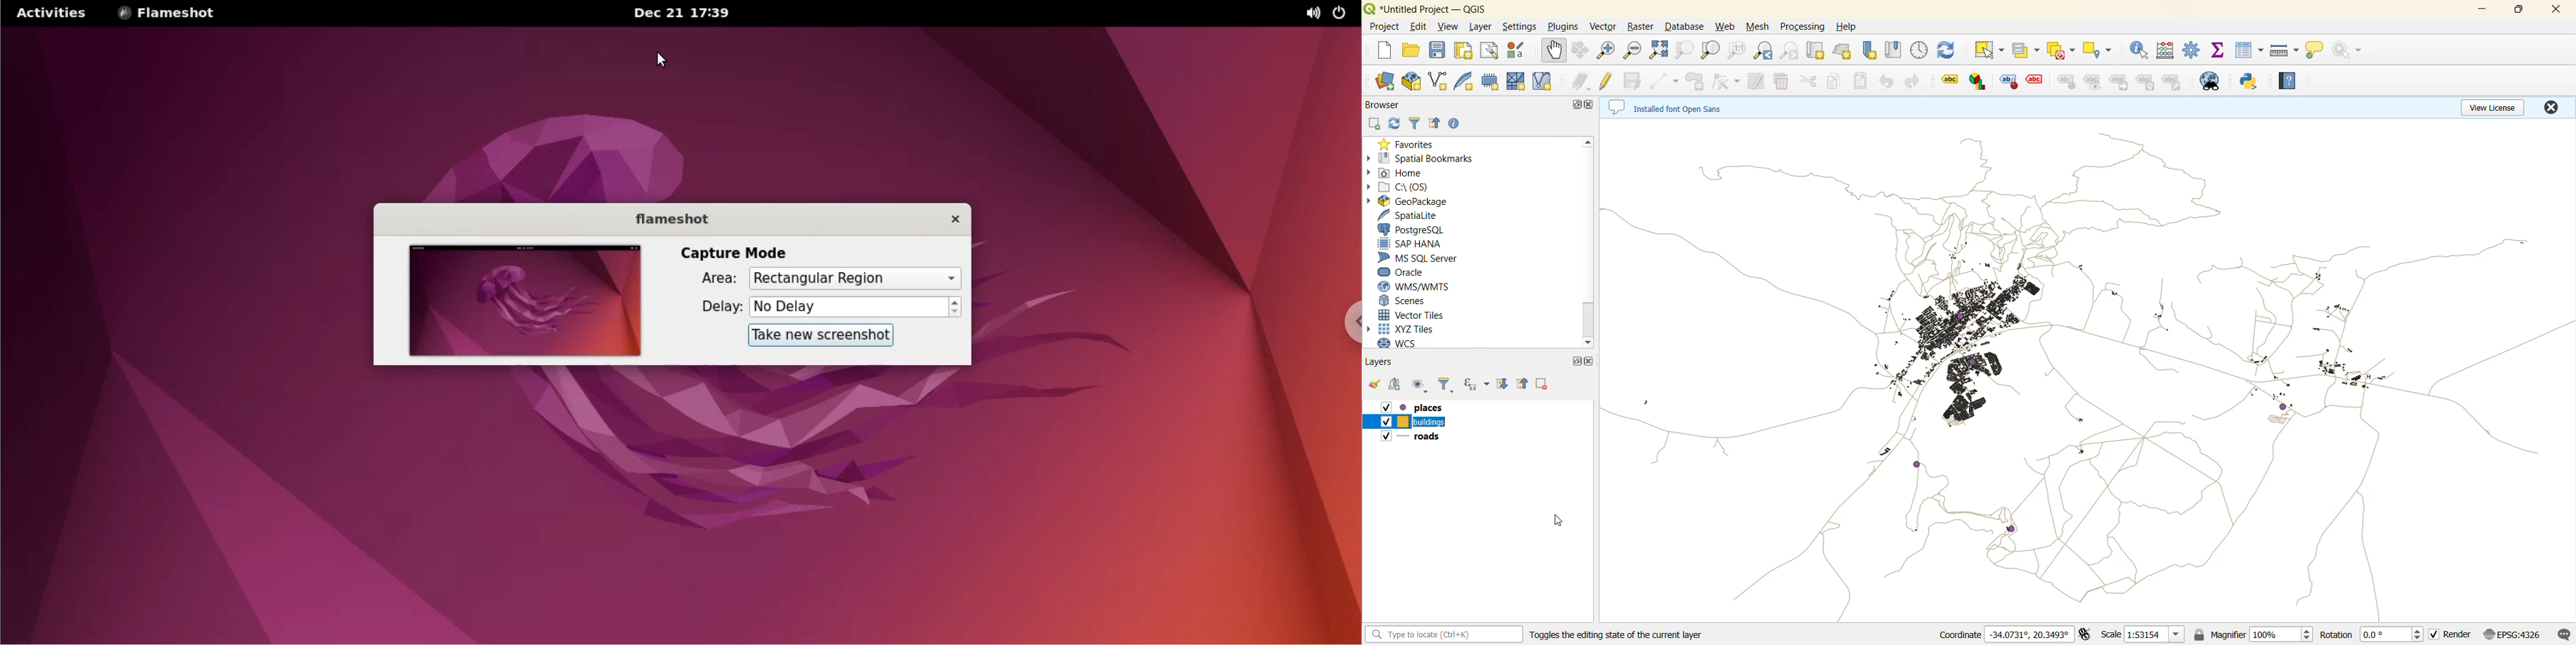 The height and width of the screenshot is (672, 2576). What do you see at coordinates (1385, 362) in the screenshot?
I see `layers` at bounding box center [1385, 362].